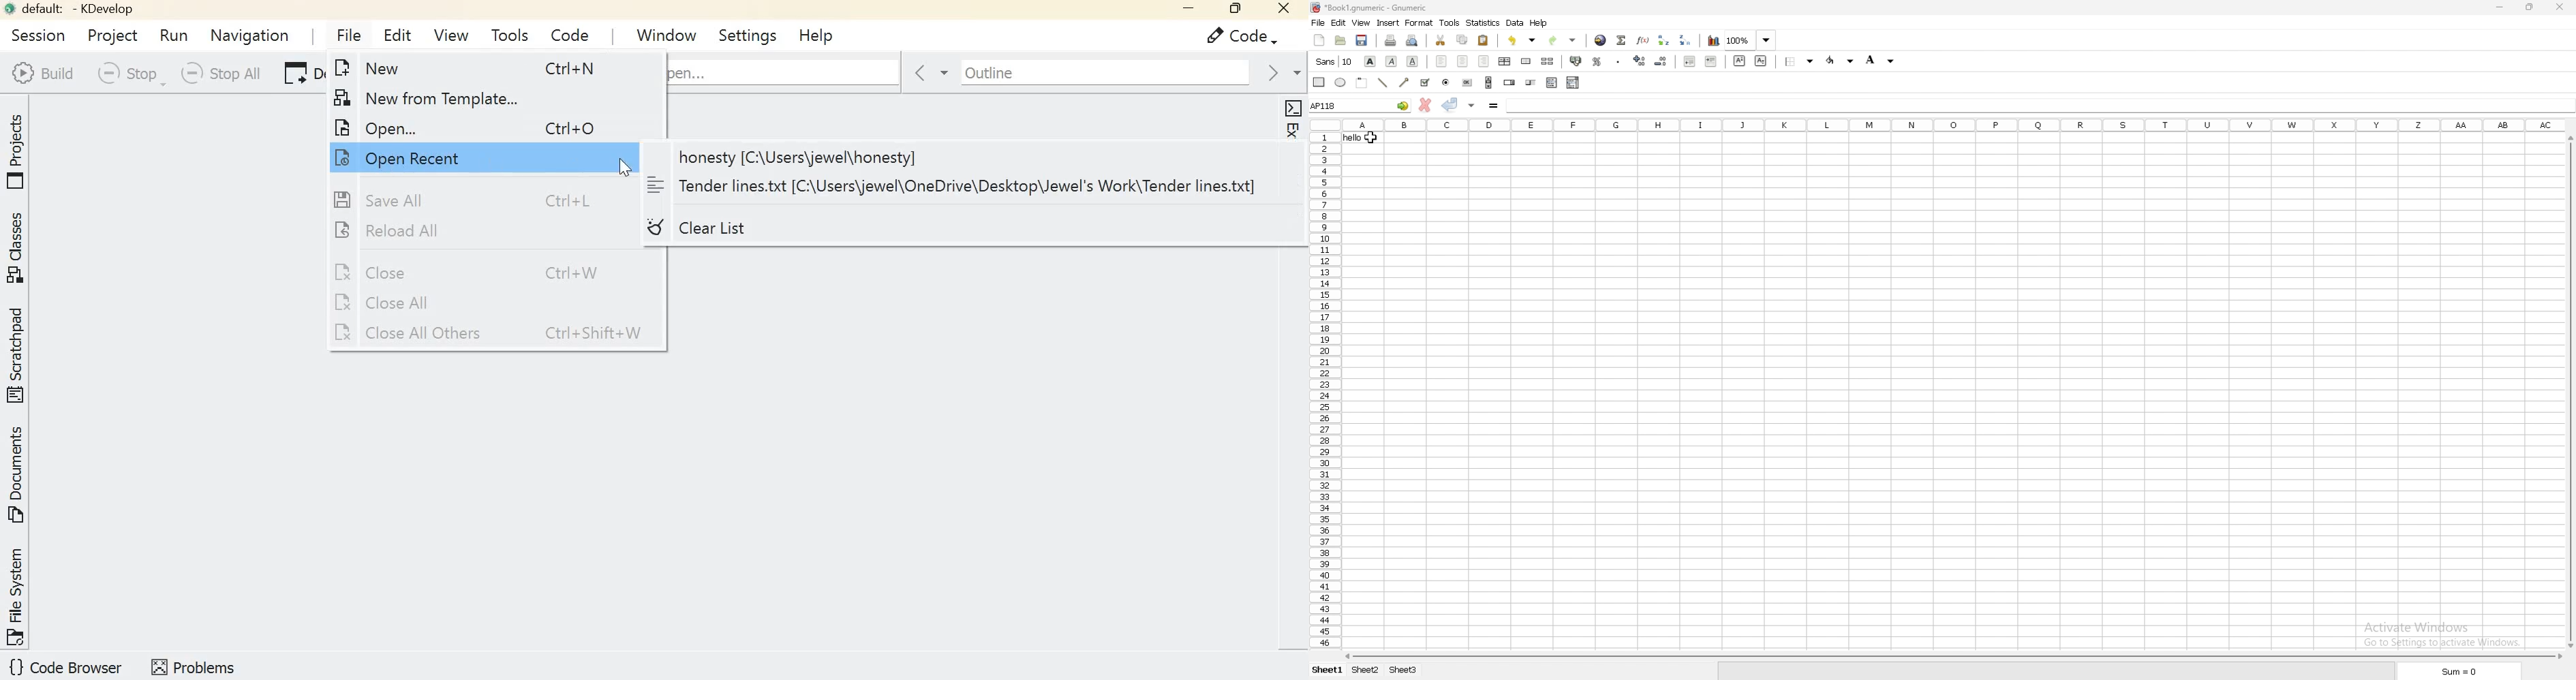 This screenshot has height=700, width=2576. I want to click on slider, so click(1532, 83).